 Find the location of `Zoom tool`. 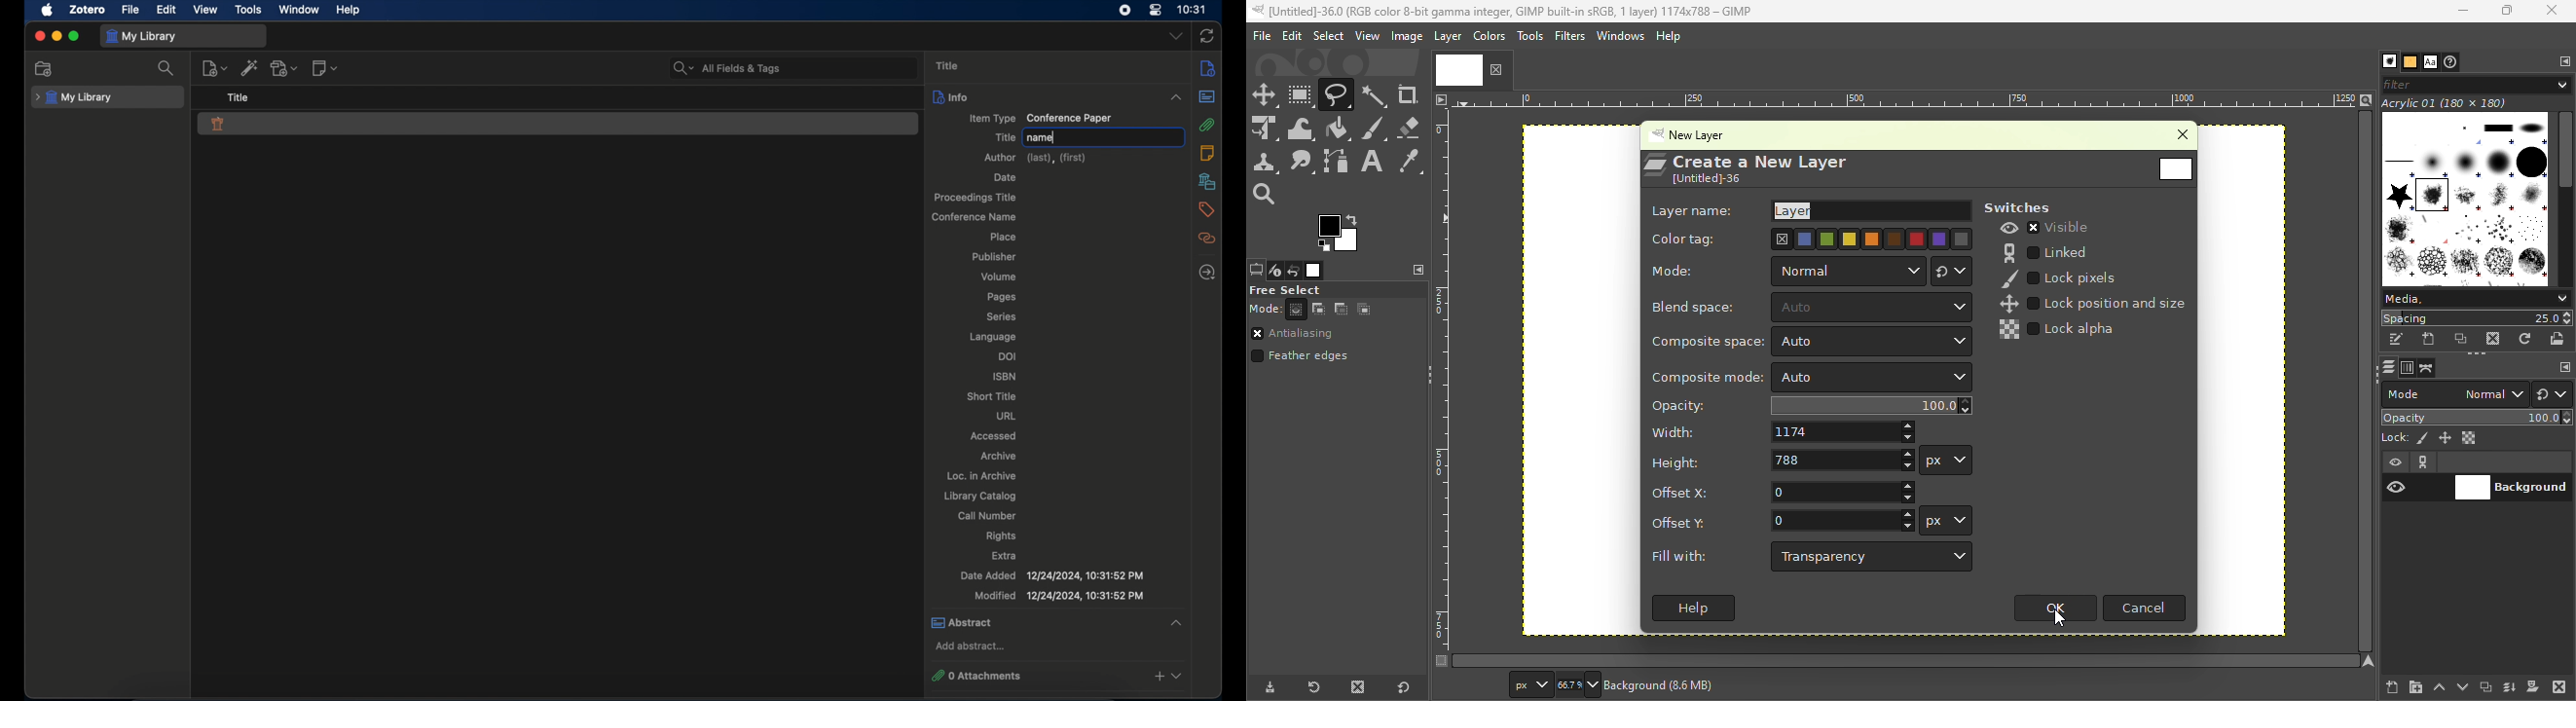

Zoom tool is located at coordinates (1270, 195).